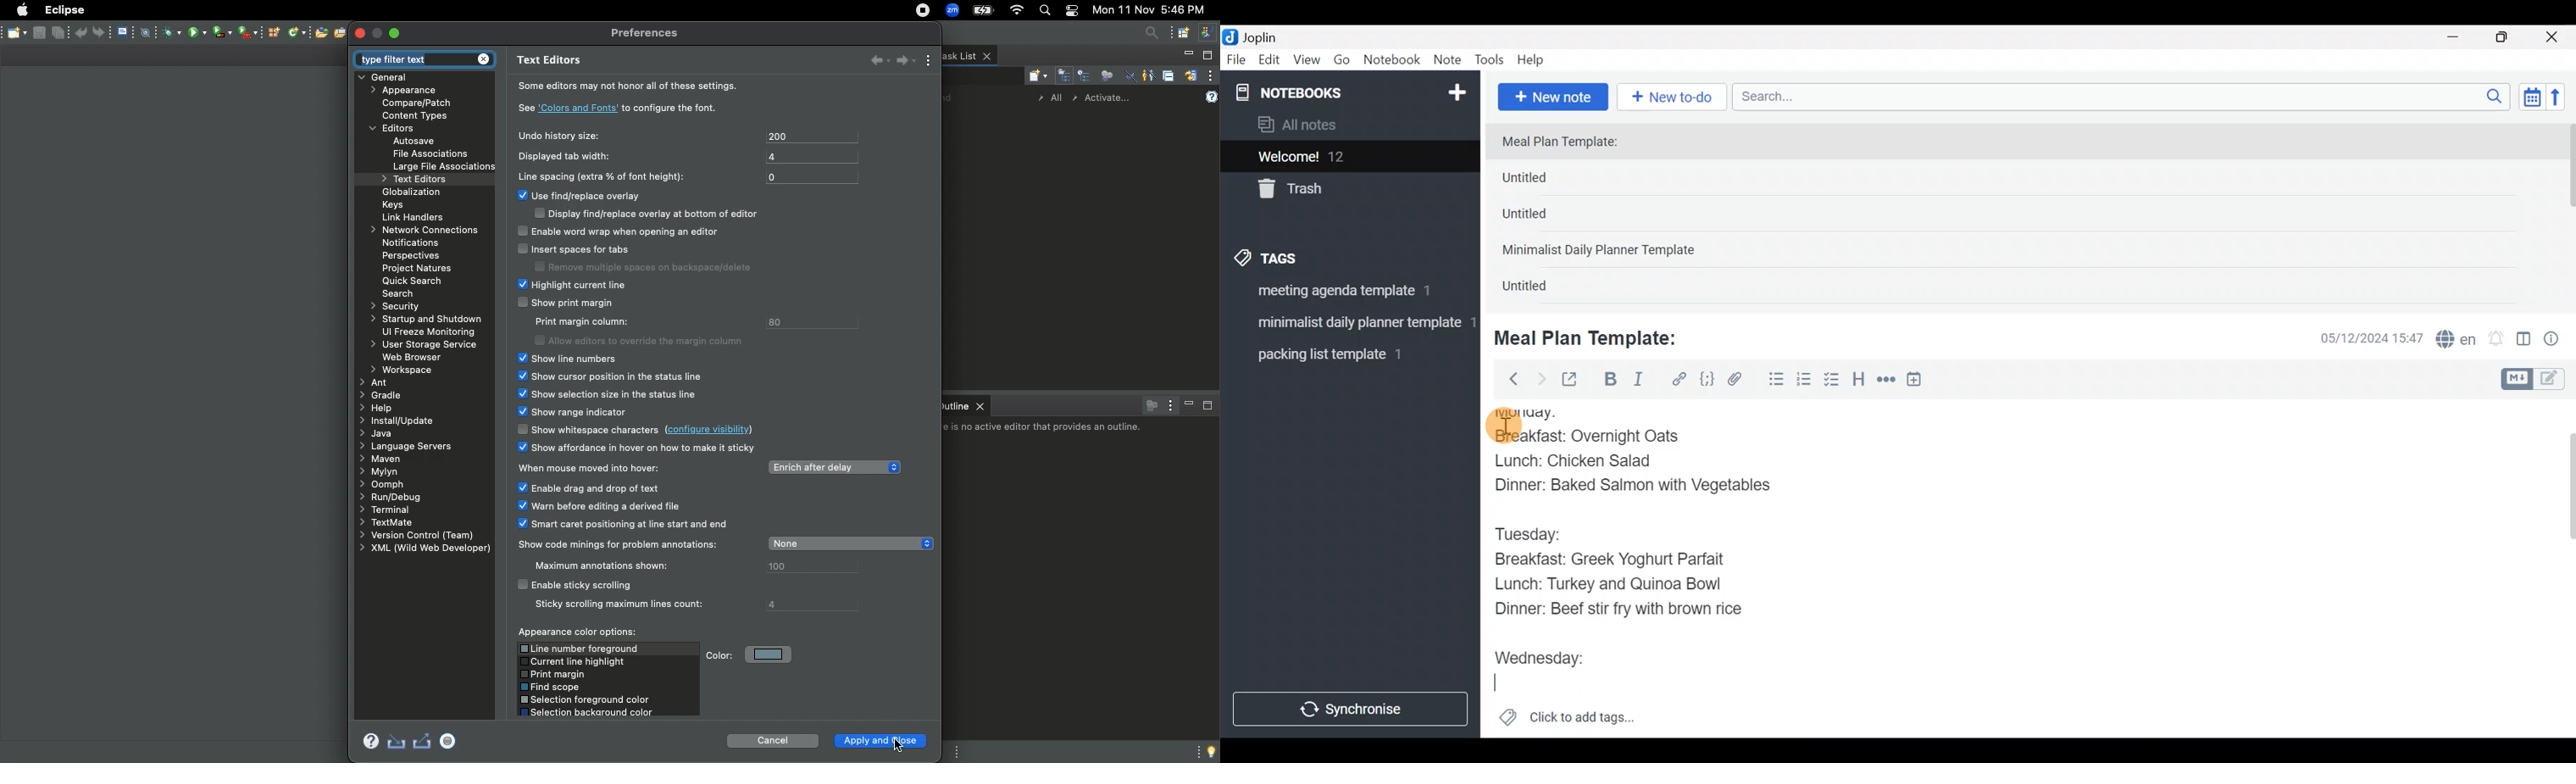  Describe the element at coordinates (397, 31) in the screenshot. I see `Maximize` at that location.